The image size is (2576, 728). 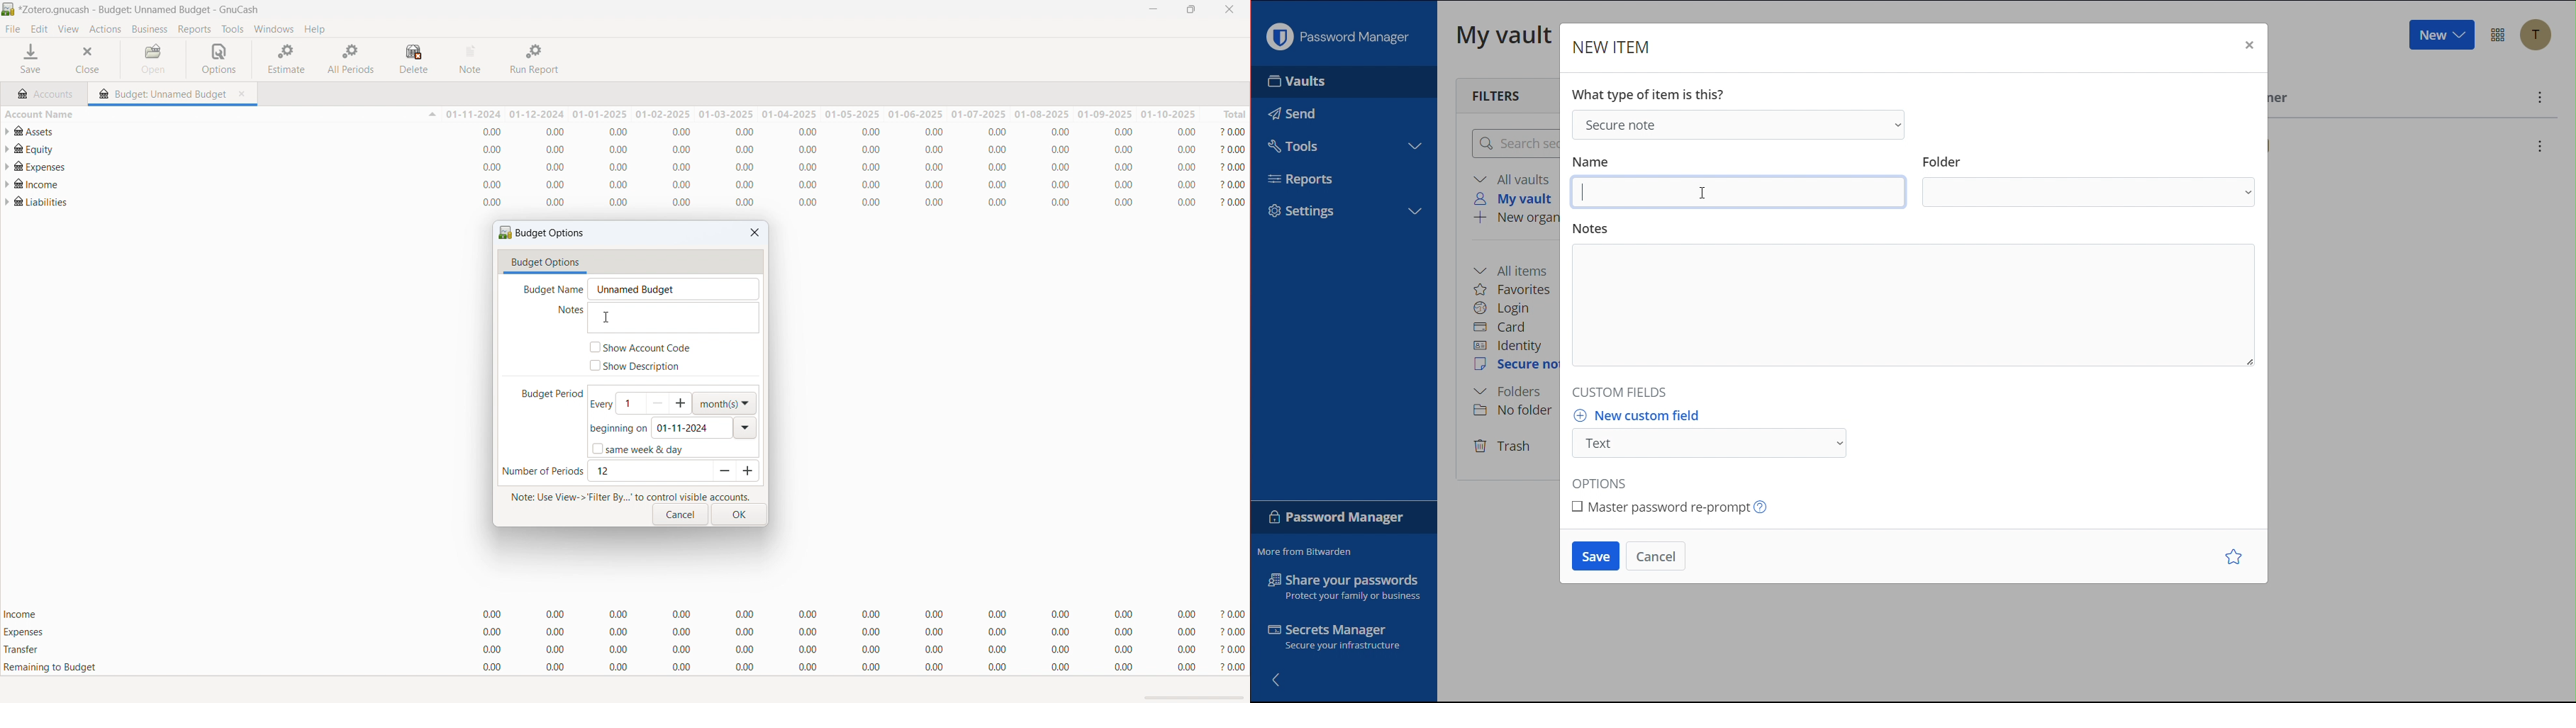 I want to click on note, so click(x=472, y=59).